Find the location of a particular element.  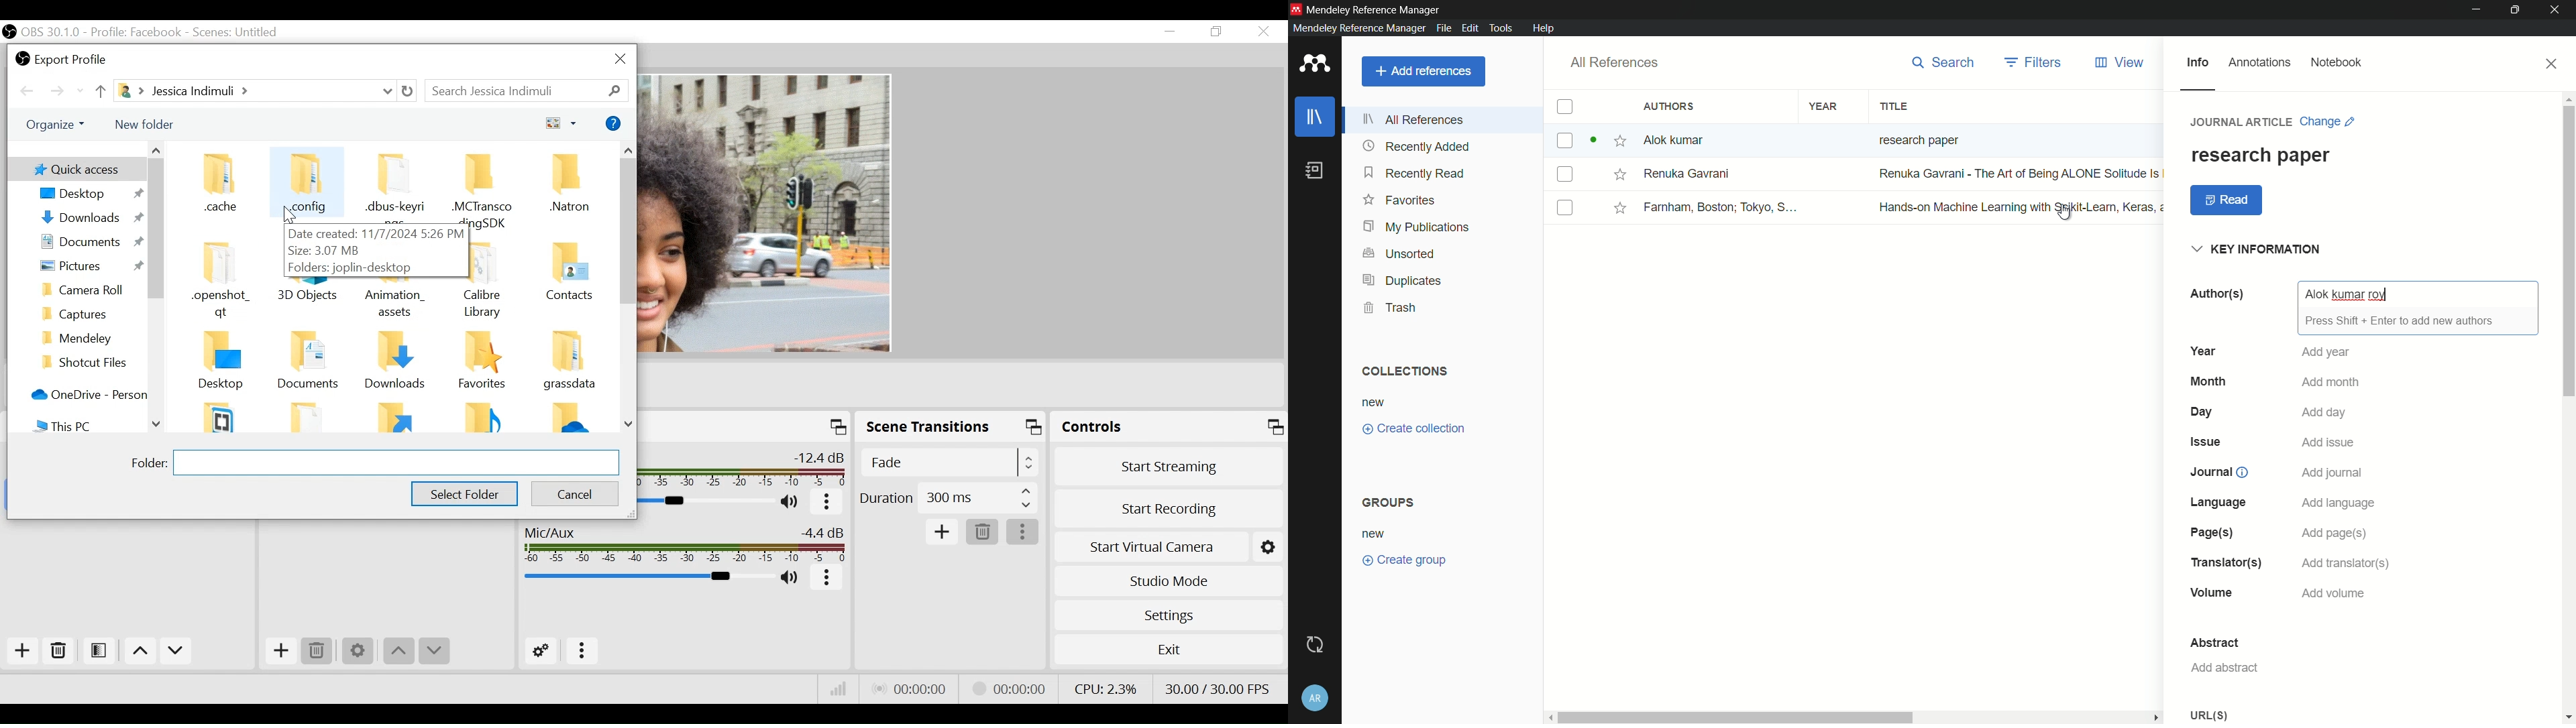

Scroll up is located at coordinates (155, 149).